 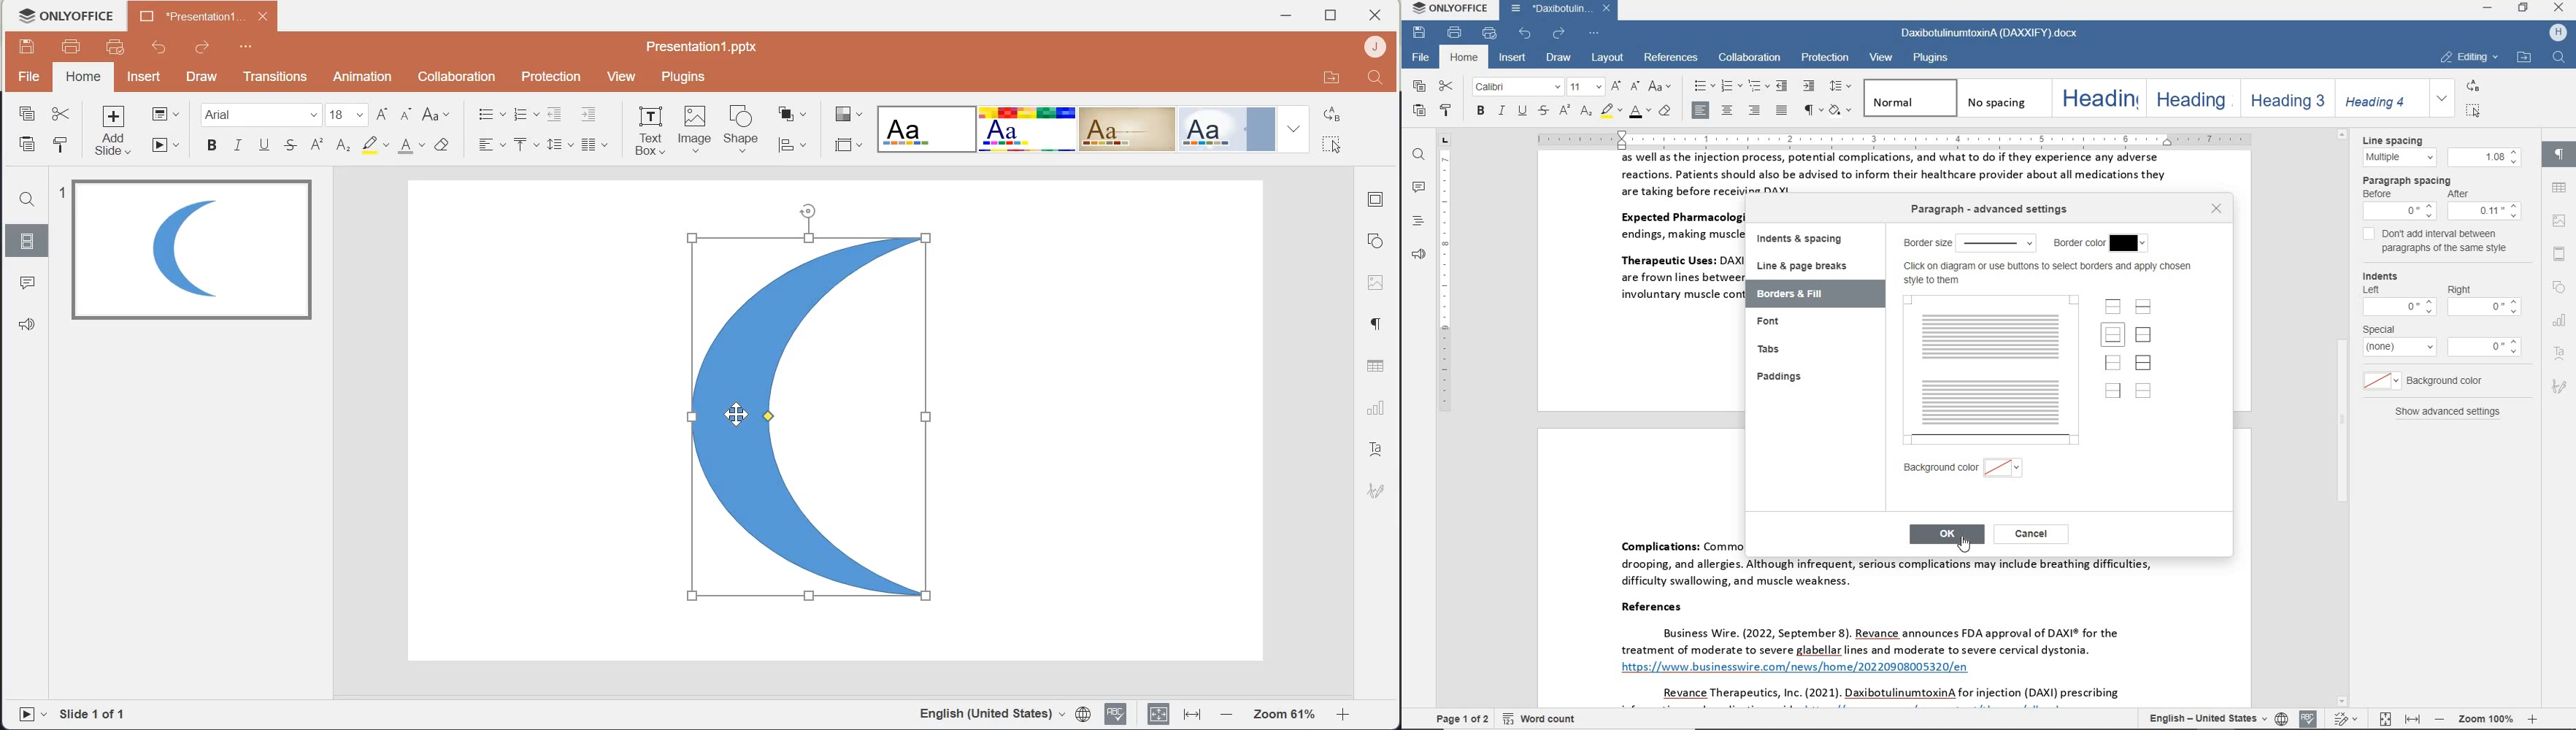 I want to click on chart, so click(x=2560, y=319).